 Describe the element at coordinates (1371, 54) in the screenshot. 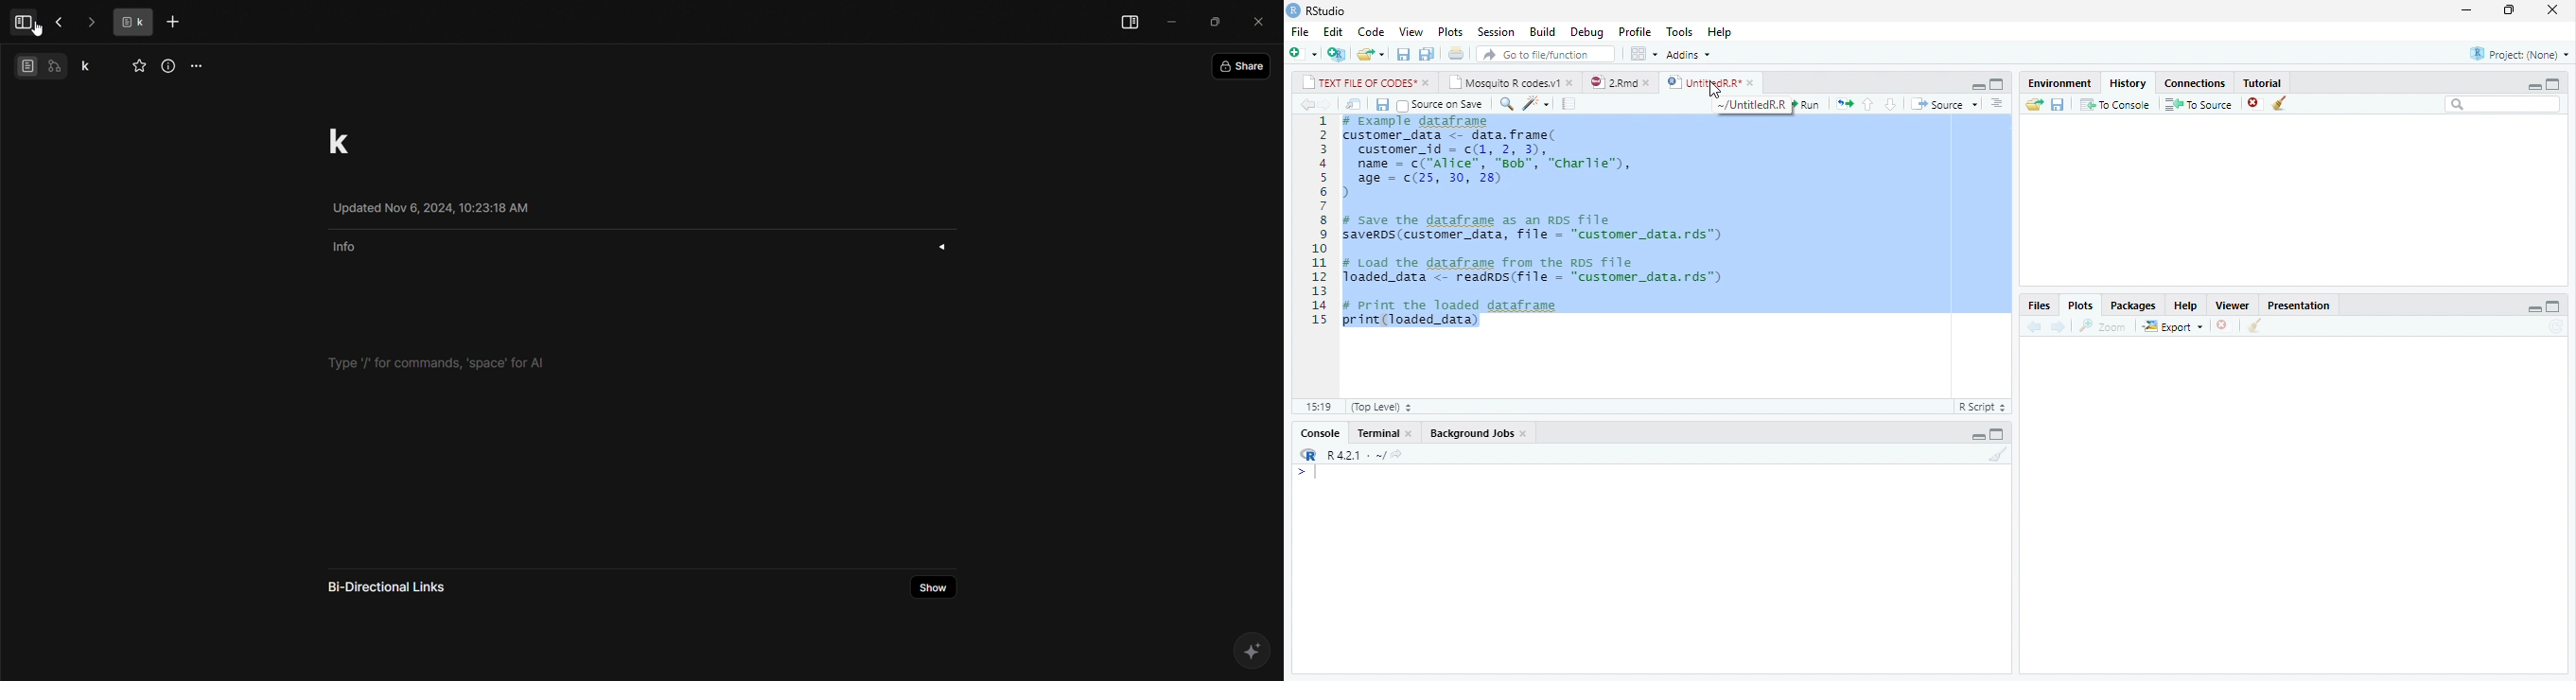

I see `open file` at that location.